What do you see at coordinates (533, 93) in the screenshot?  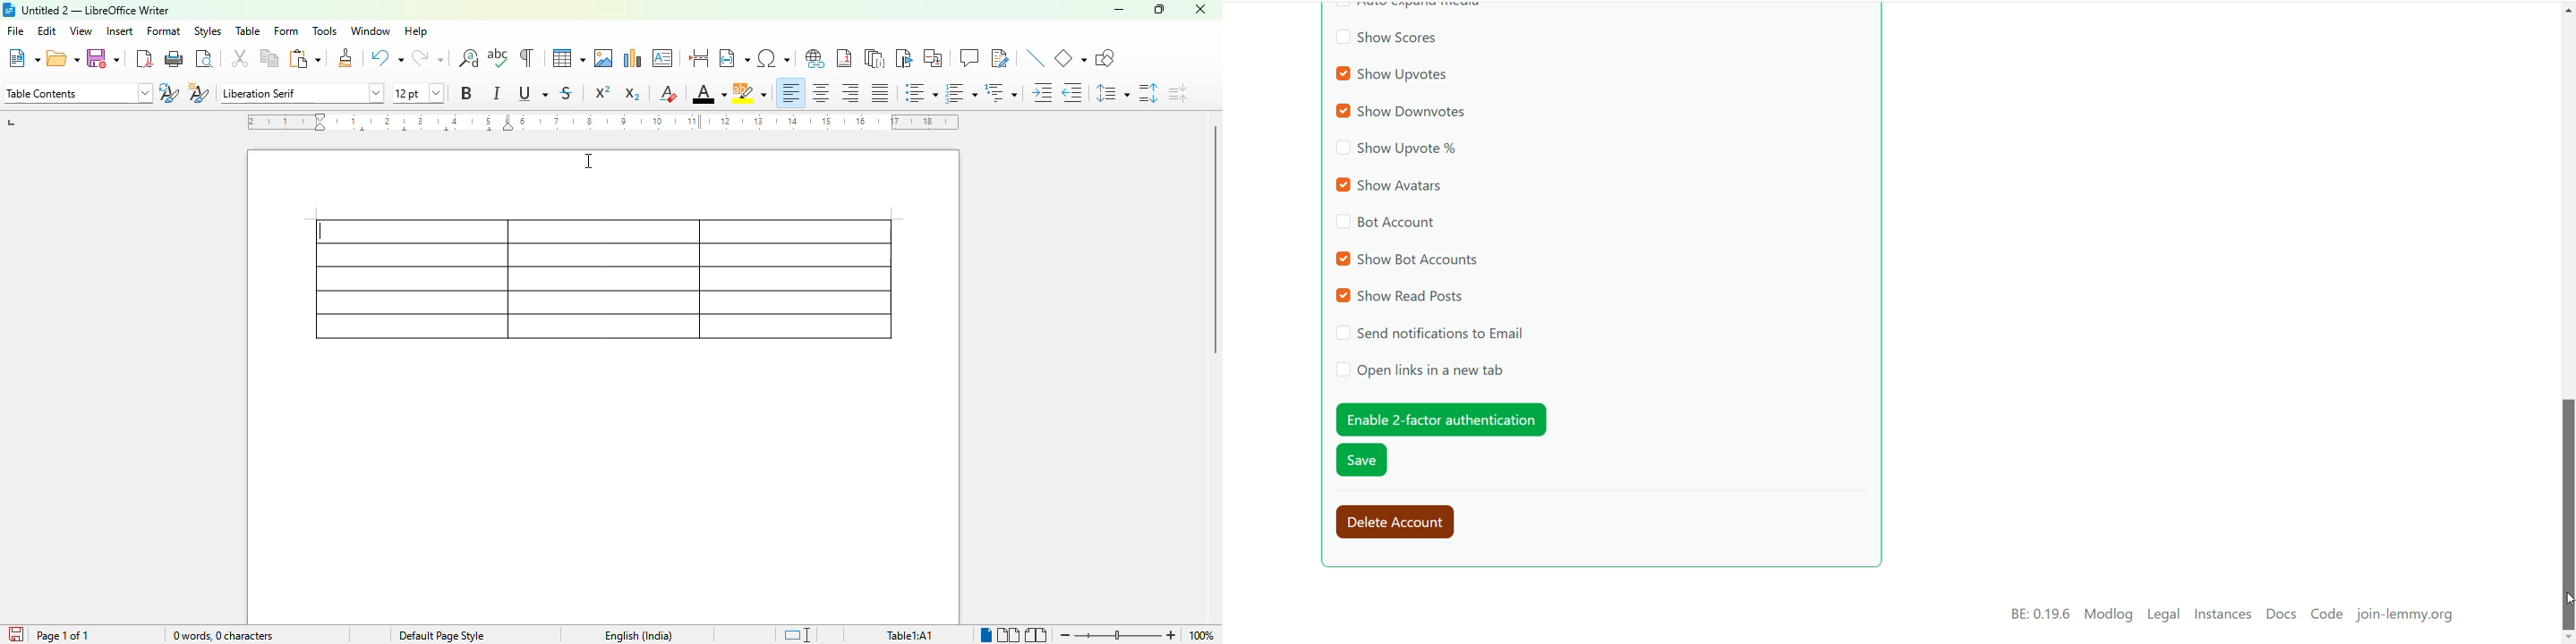 I see `underline` at bounding box center [533, 93].